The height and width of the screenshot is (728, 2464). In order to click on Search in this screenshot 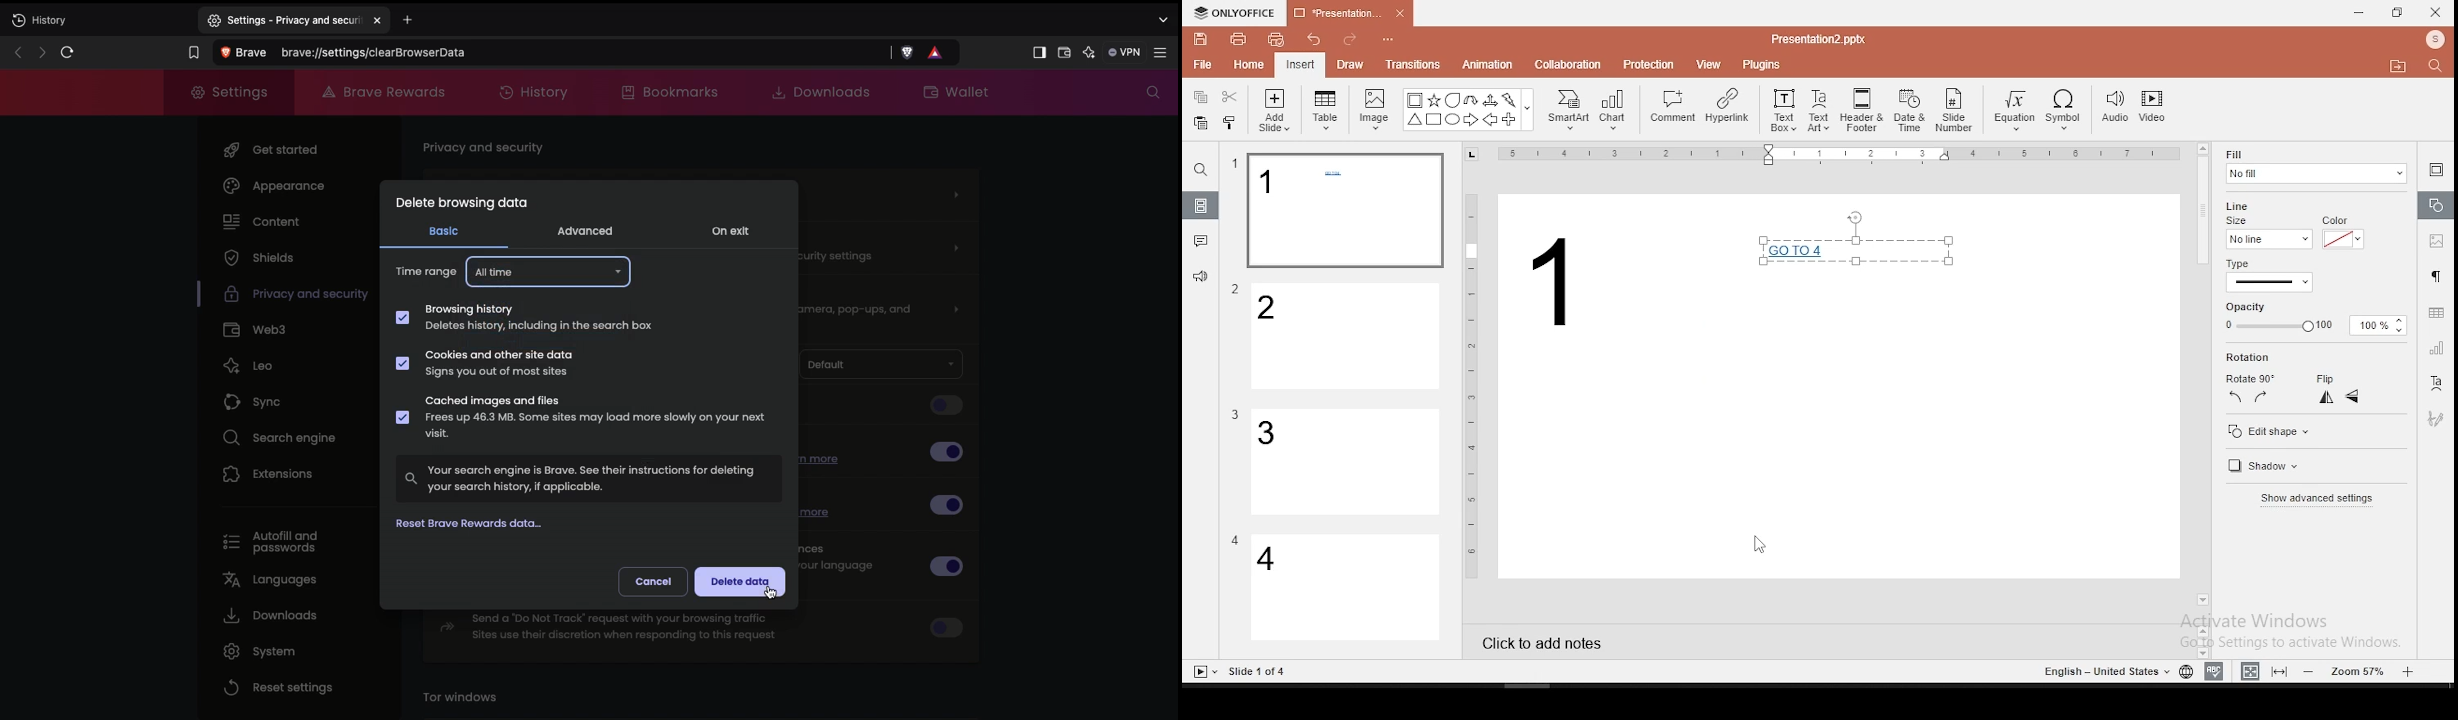, I will do `click(1149, 92)`.